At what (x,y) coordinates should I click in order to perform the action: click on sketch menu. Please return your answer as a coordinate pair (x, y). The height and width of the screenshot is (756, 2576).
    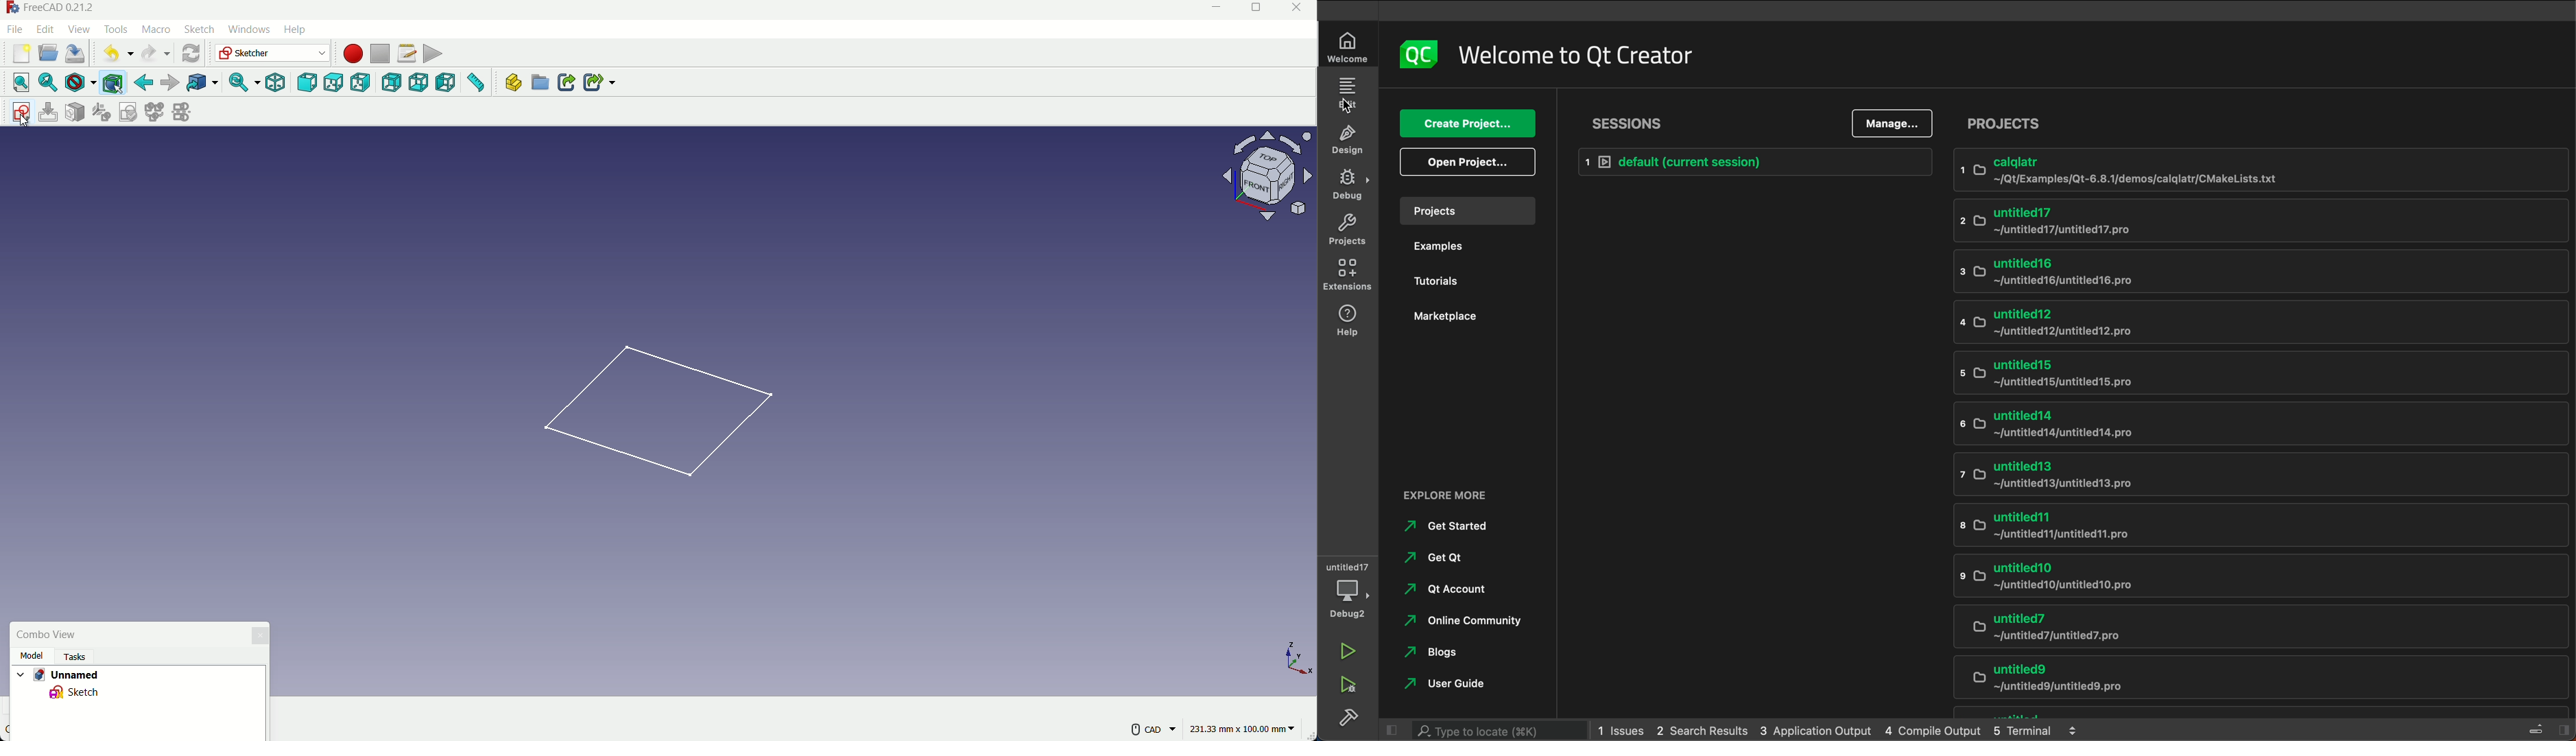
    Looking at the image, I should click on (197, 30).